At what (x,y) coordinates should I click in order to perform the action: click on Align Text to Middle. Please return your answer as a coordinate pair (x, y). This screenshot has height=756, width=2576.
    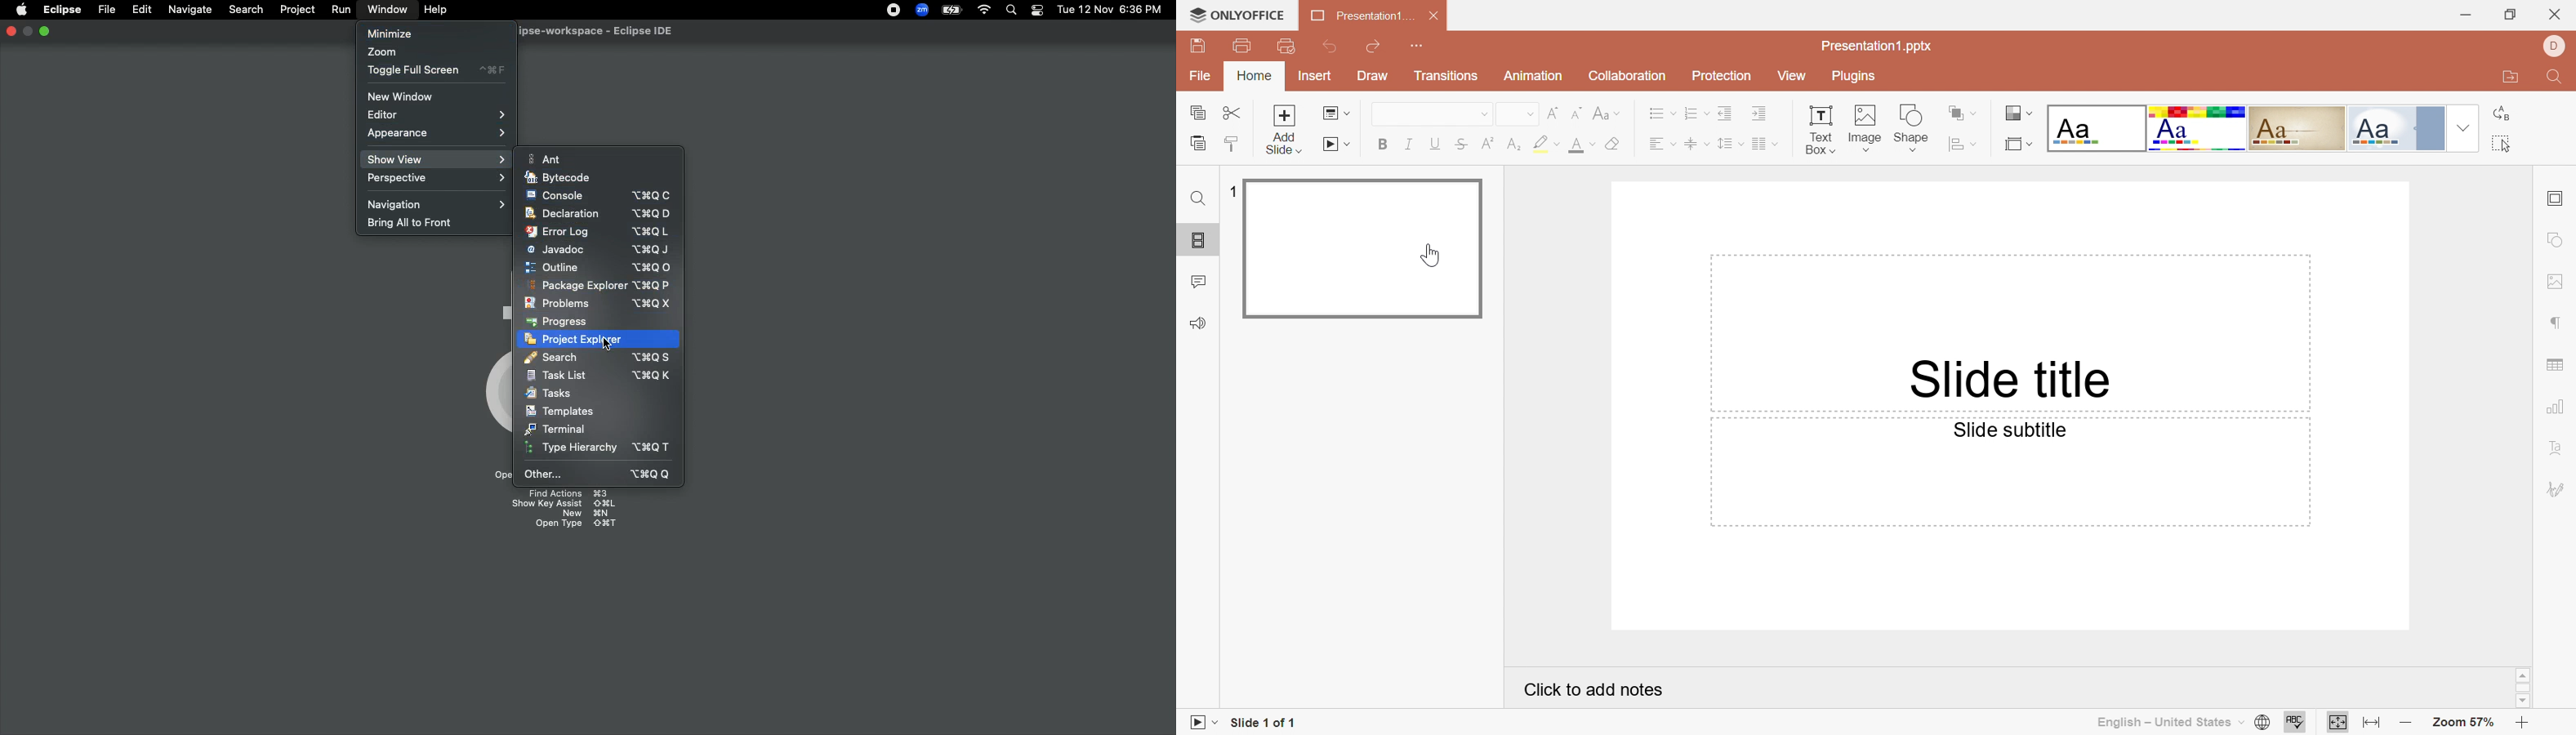
    Looking at the image, I should click on (1692, 145).